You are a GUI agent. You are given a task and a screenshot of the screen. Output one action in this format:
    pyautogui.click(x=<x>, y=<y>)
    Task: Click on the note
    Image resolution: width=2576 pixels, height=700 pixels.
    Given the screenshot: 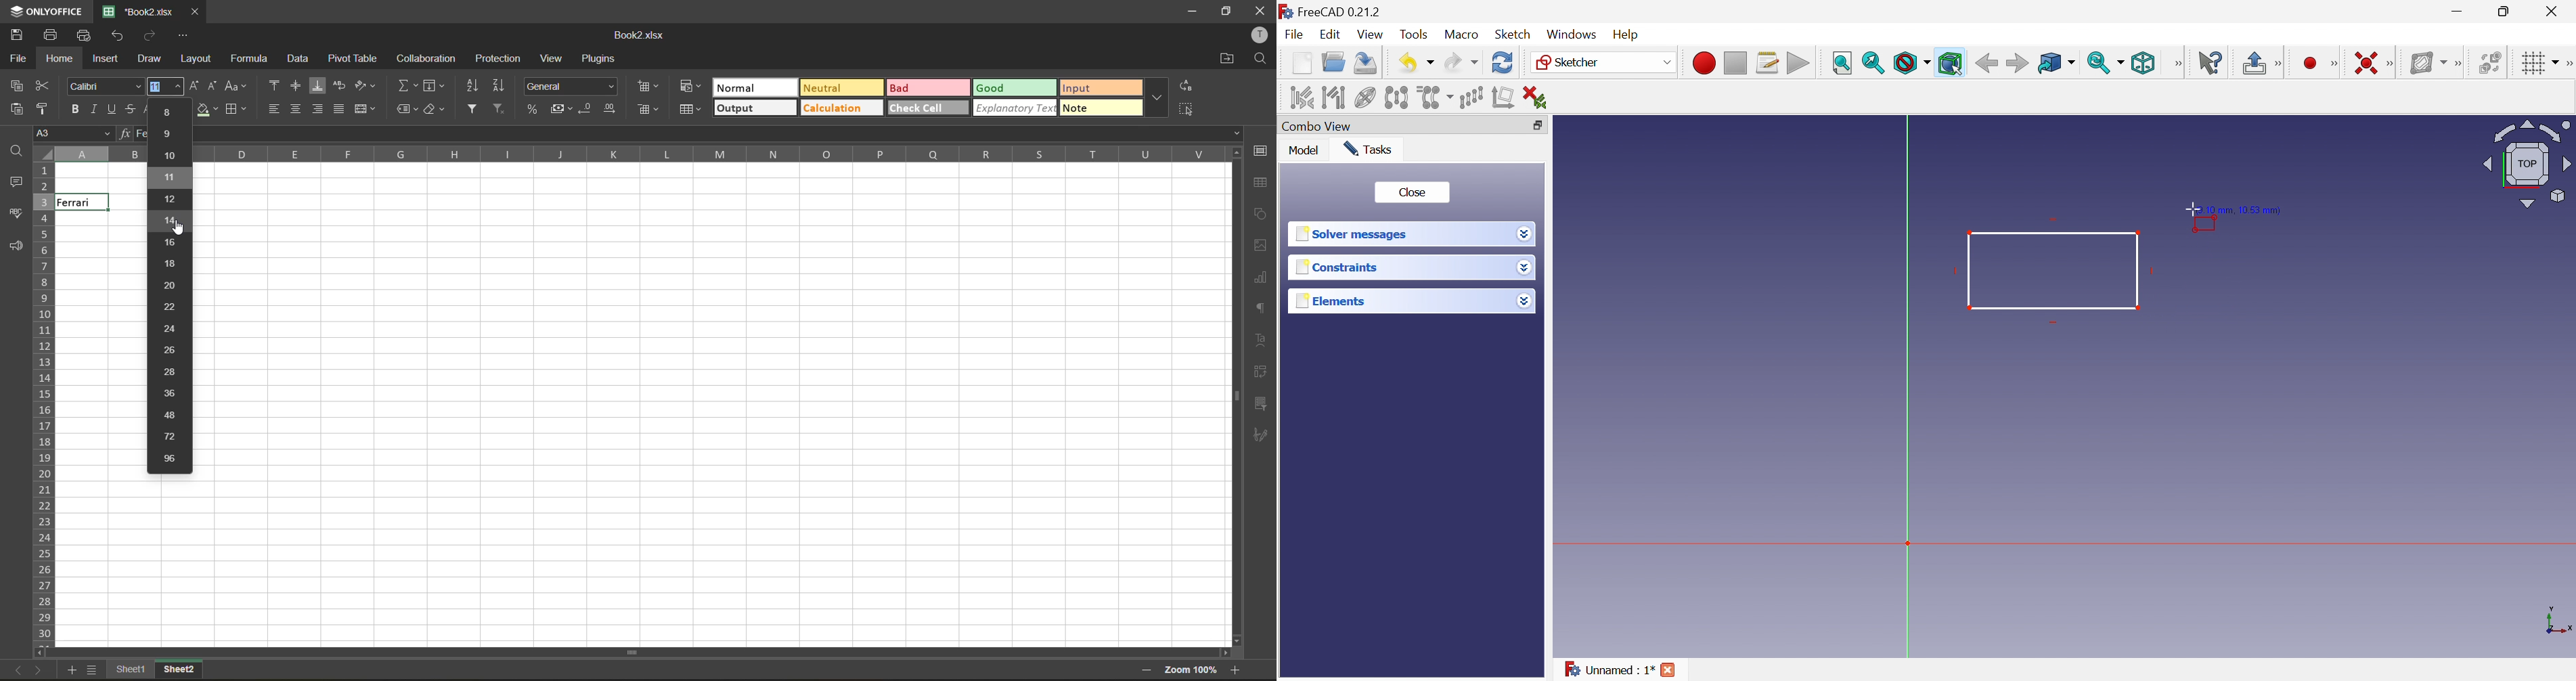 What is the action you would take?
    pyautogui.click(x=1102, y=110)
    